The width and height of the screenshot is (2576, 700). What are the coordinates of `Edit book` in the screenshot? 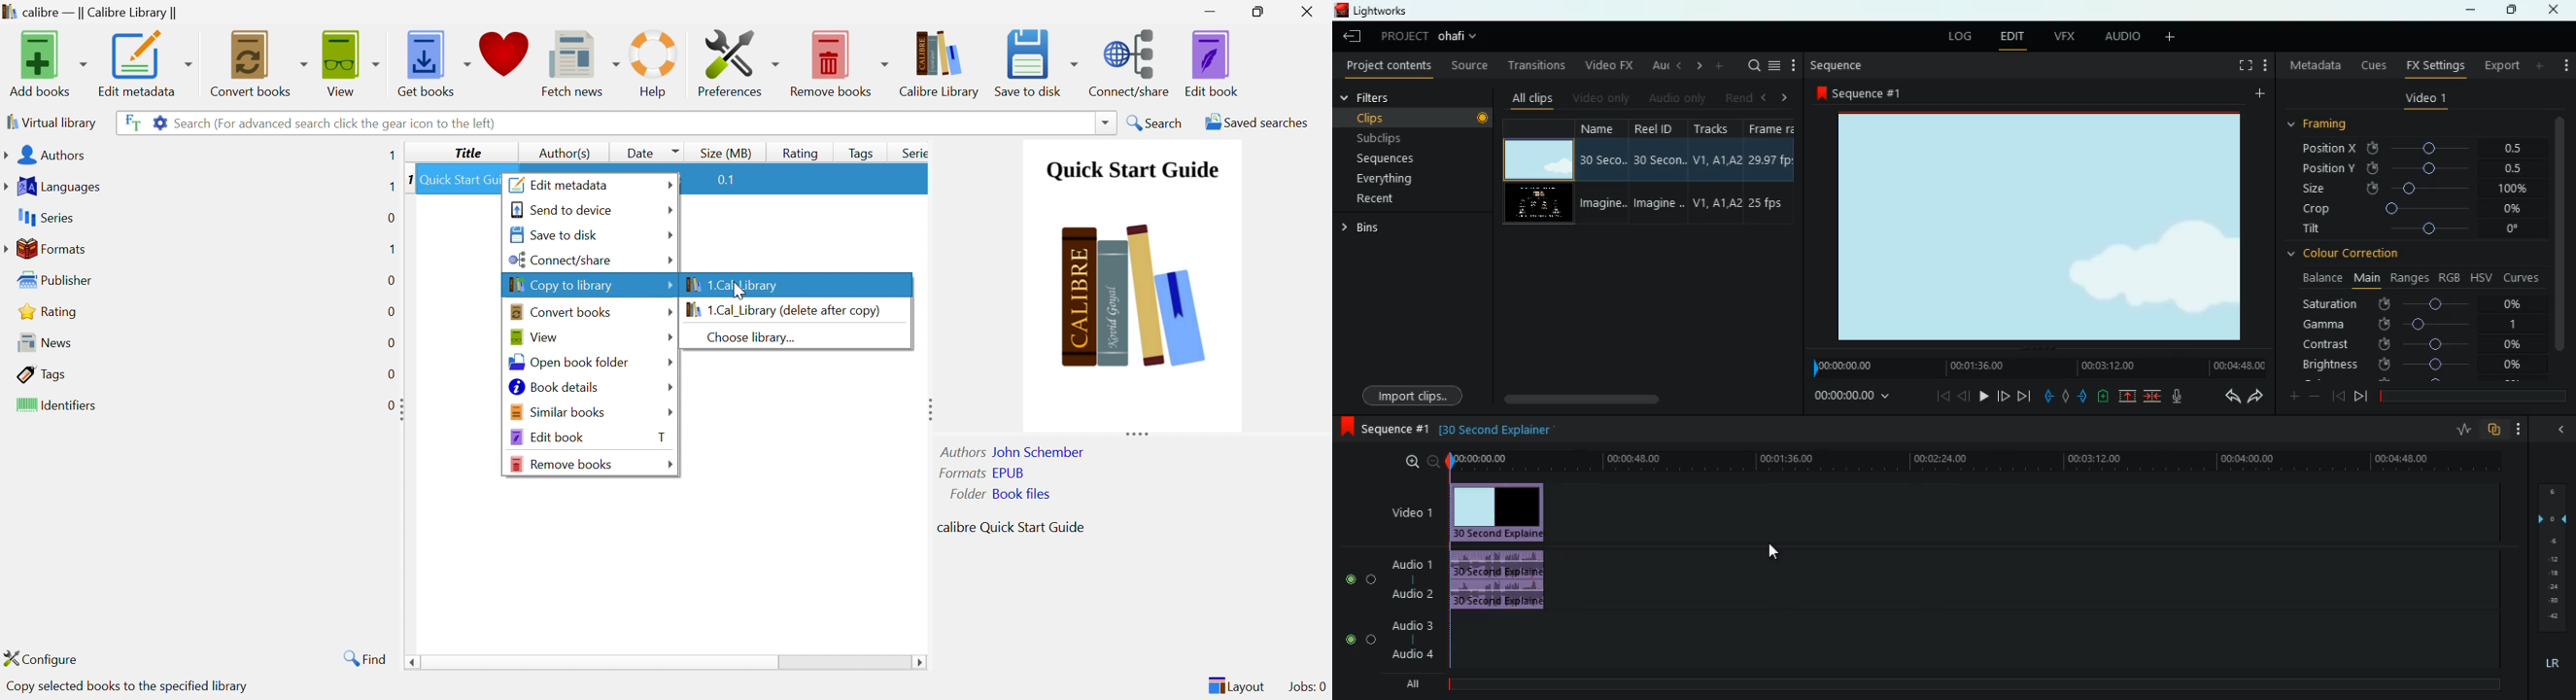 It's located at (546, 437).